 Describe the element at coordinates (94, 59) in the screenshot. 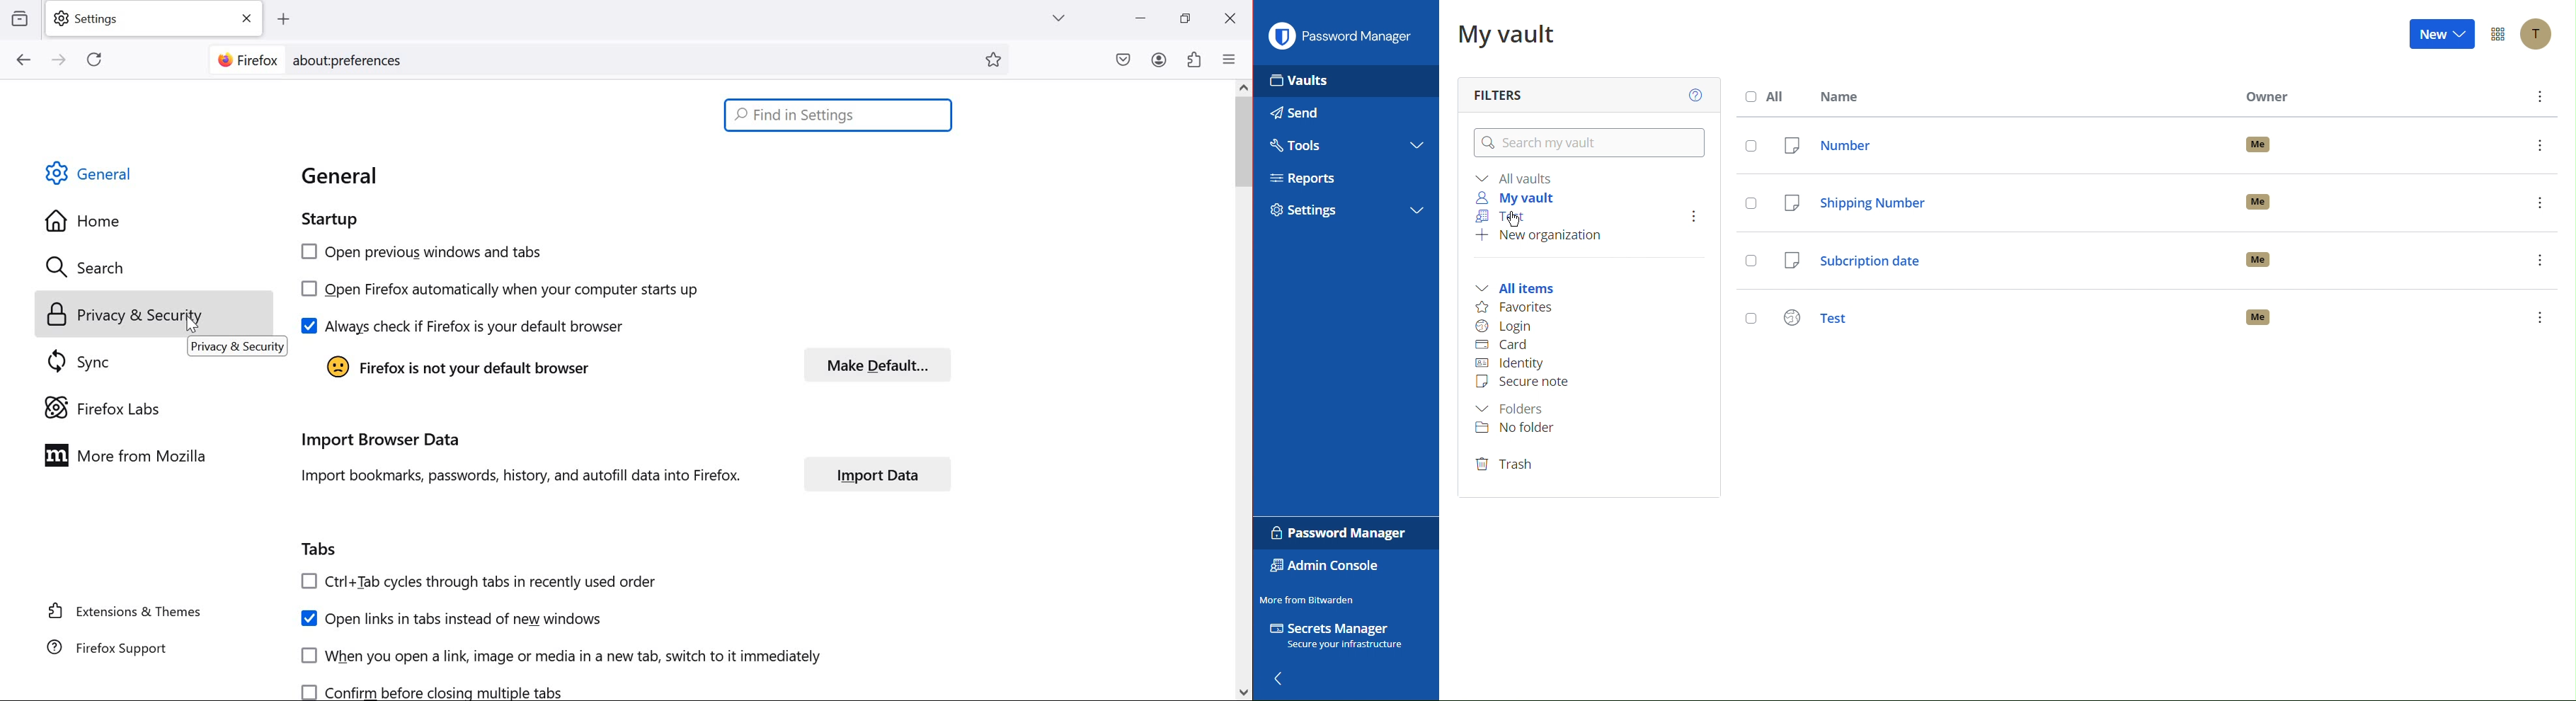

I see `reload` at that location.